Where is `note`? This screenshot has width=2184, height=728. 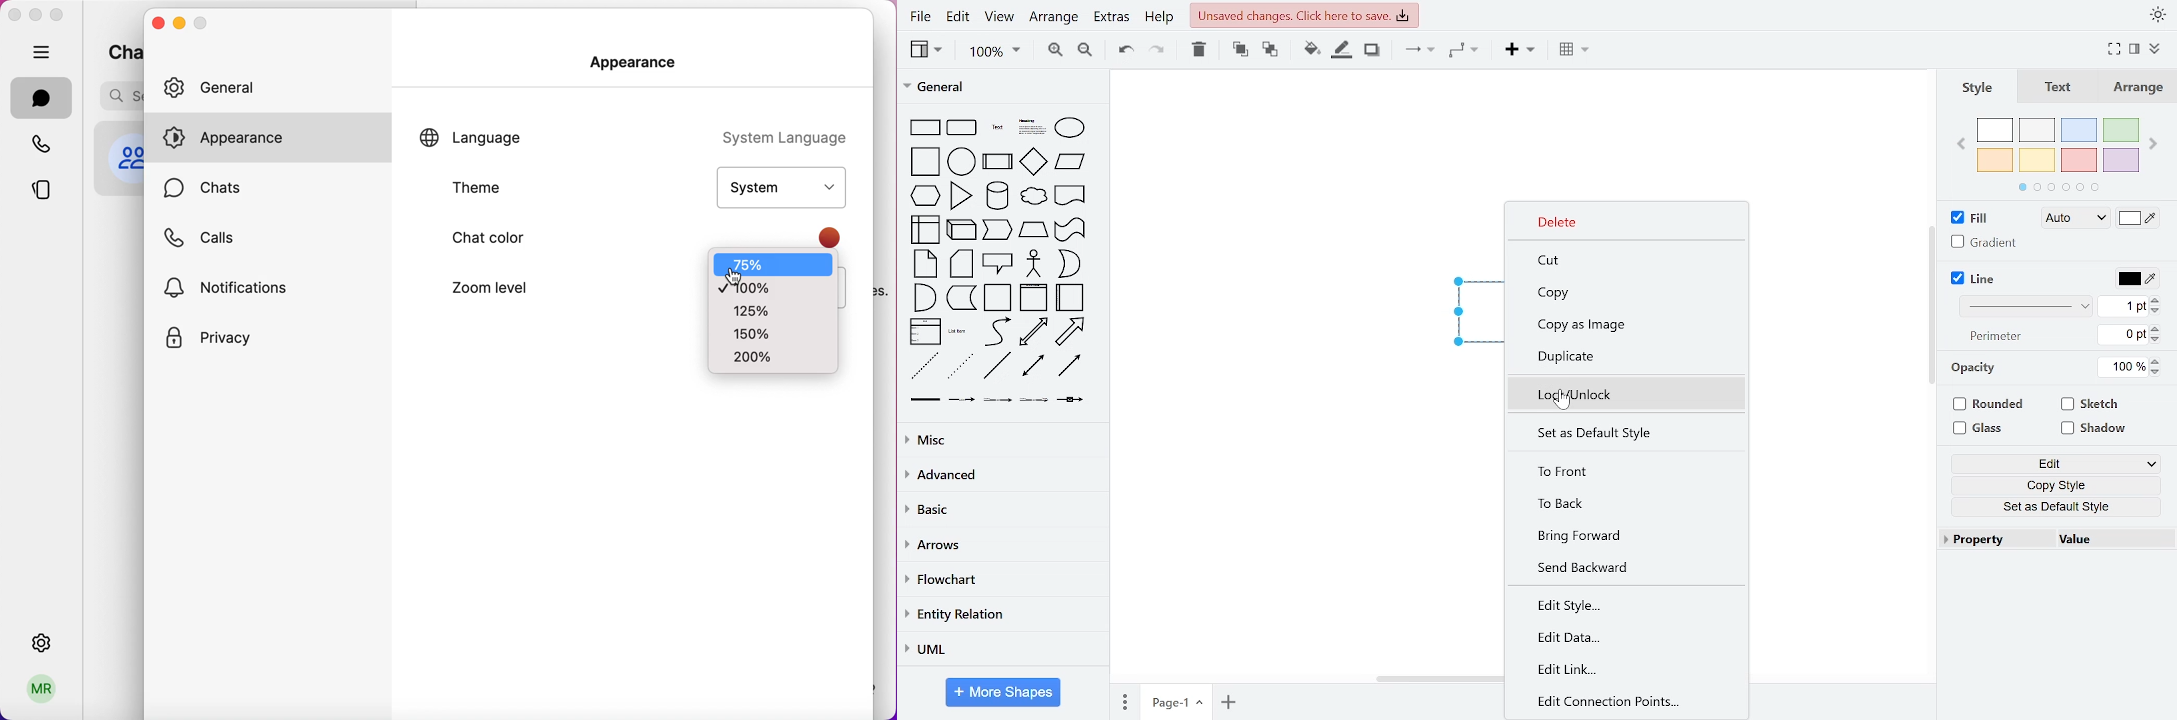 note is located at coordinates (925, 264).